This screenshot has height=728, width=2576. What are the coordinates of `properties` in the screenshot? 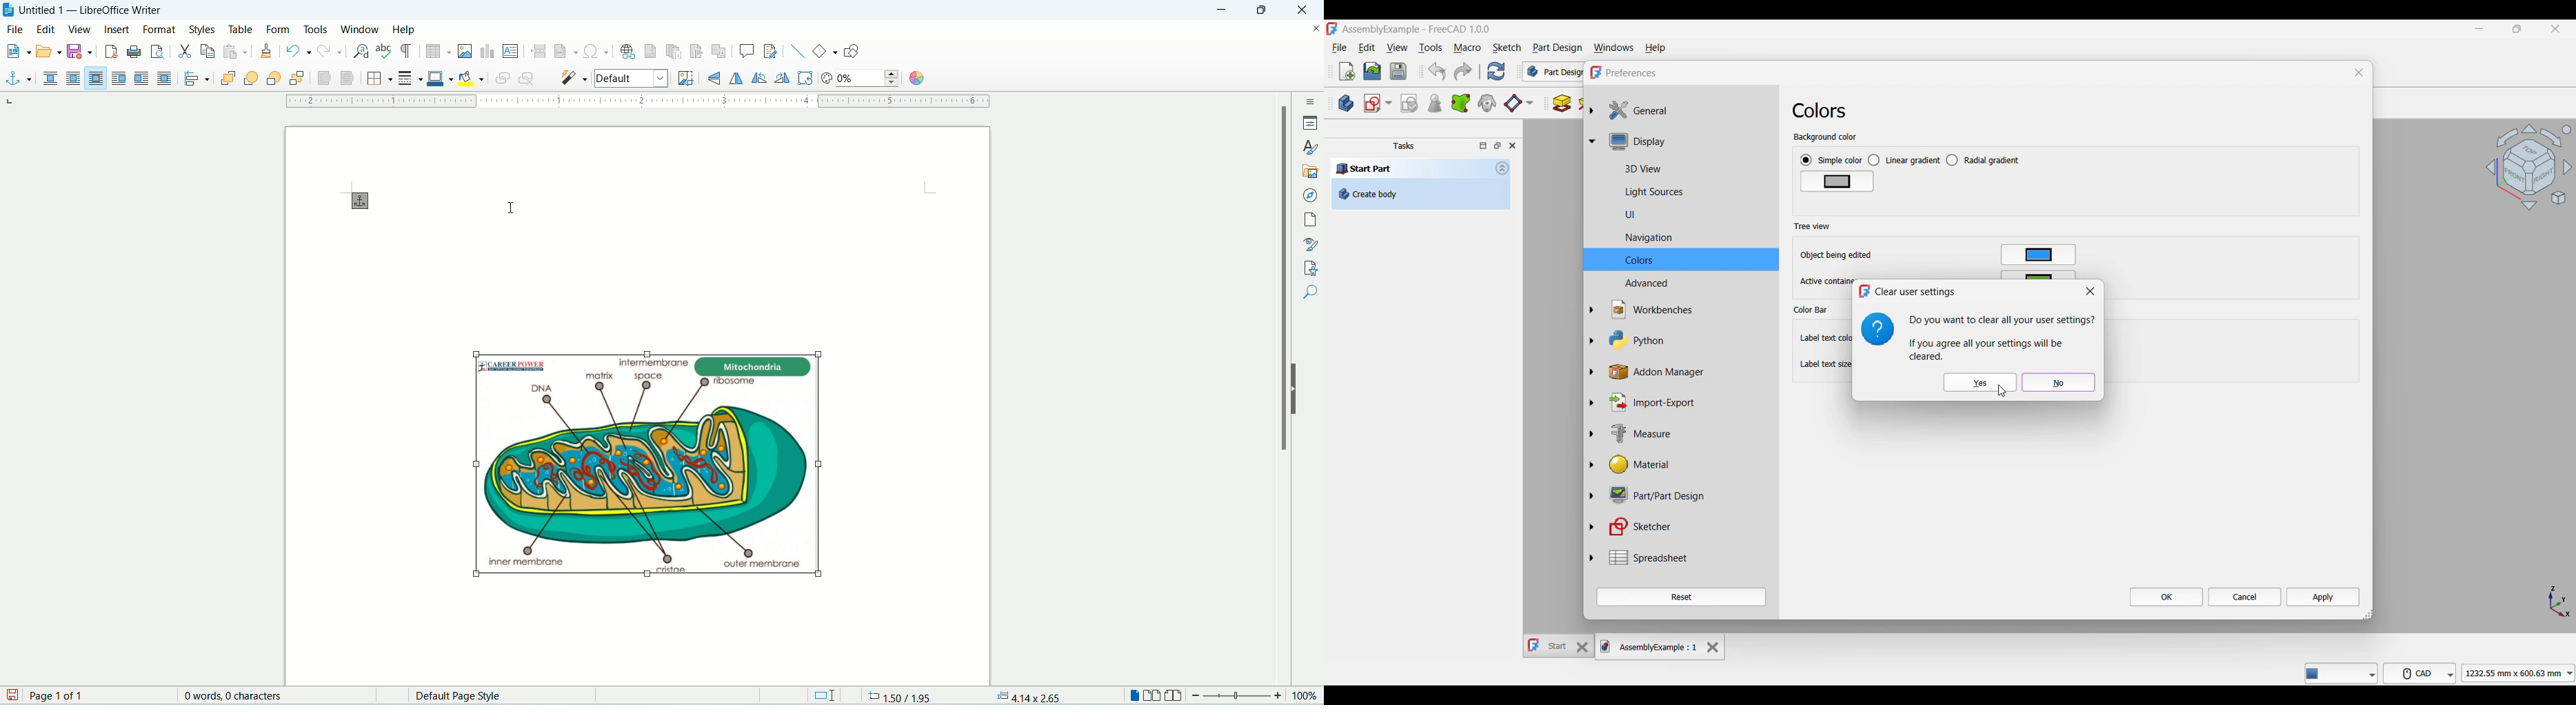 It's located at (1310, 123).